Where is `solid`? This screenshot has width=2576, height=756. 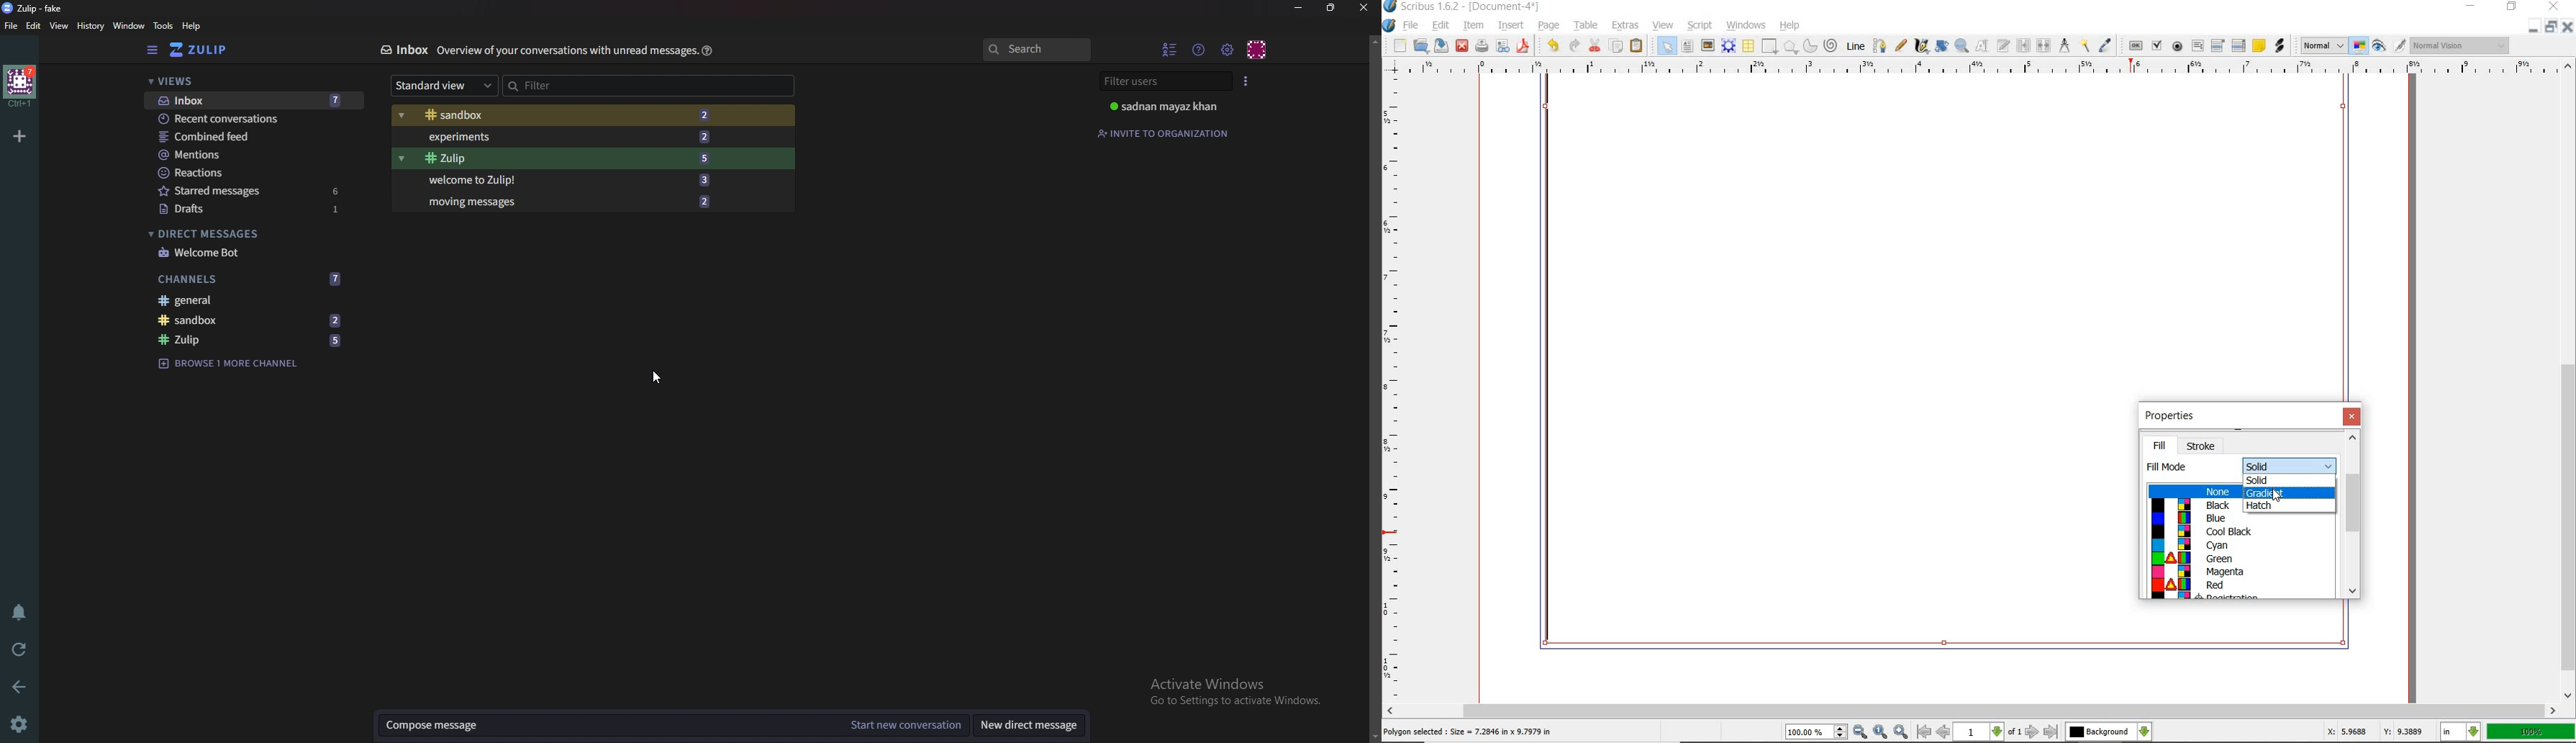
solid is located at coordinates (2288, 480).